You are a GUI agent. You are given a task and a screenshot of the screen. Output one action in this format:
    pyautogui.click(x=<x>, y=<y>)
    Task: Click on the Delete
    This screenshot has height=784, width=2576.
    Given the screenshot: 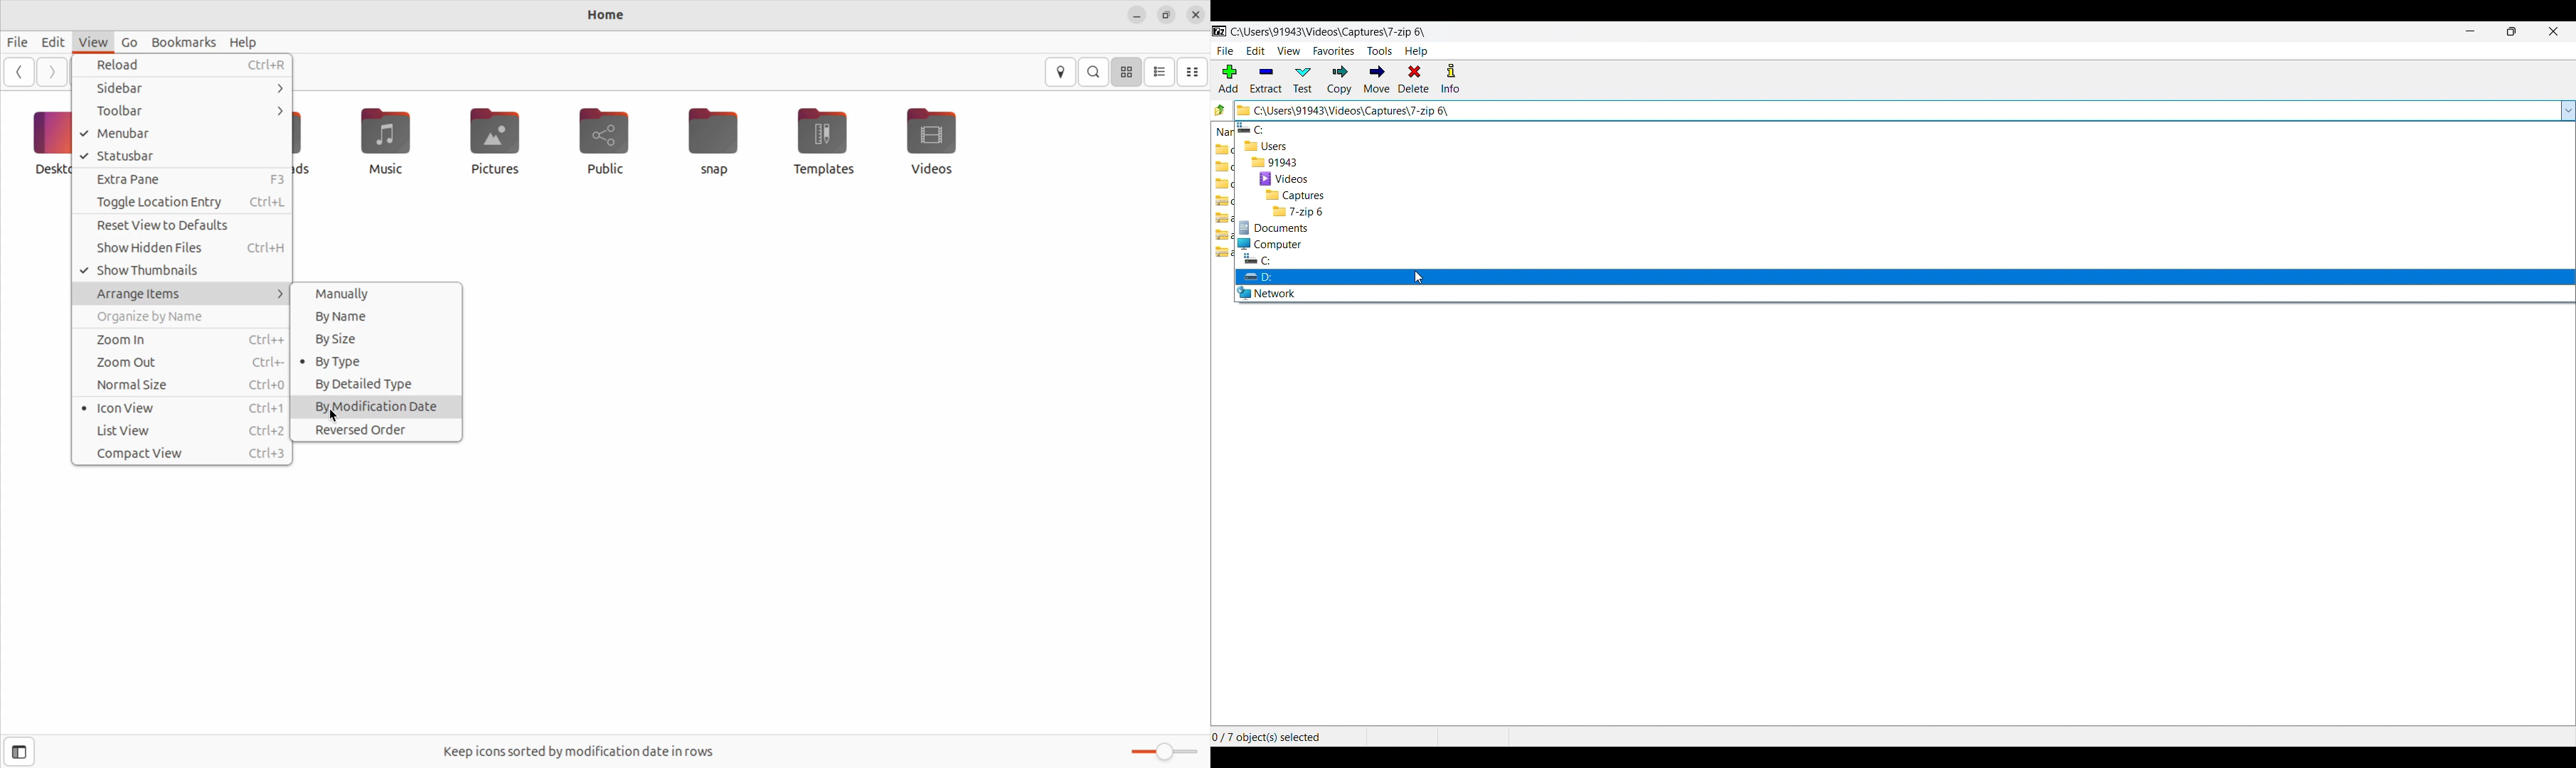 What is the action you would take?
    pyautogui.click(x=1414, y=78)
    